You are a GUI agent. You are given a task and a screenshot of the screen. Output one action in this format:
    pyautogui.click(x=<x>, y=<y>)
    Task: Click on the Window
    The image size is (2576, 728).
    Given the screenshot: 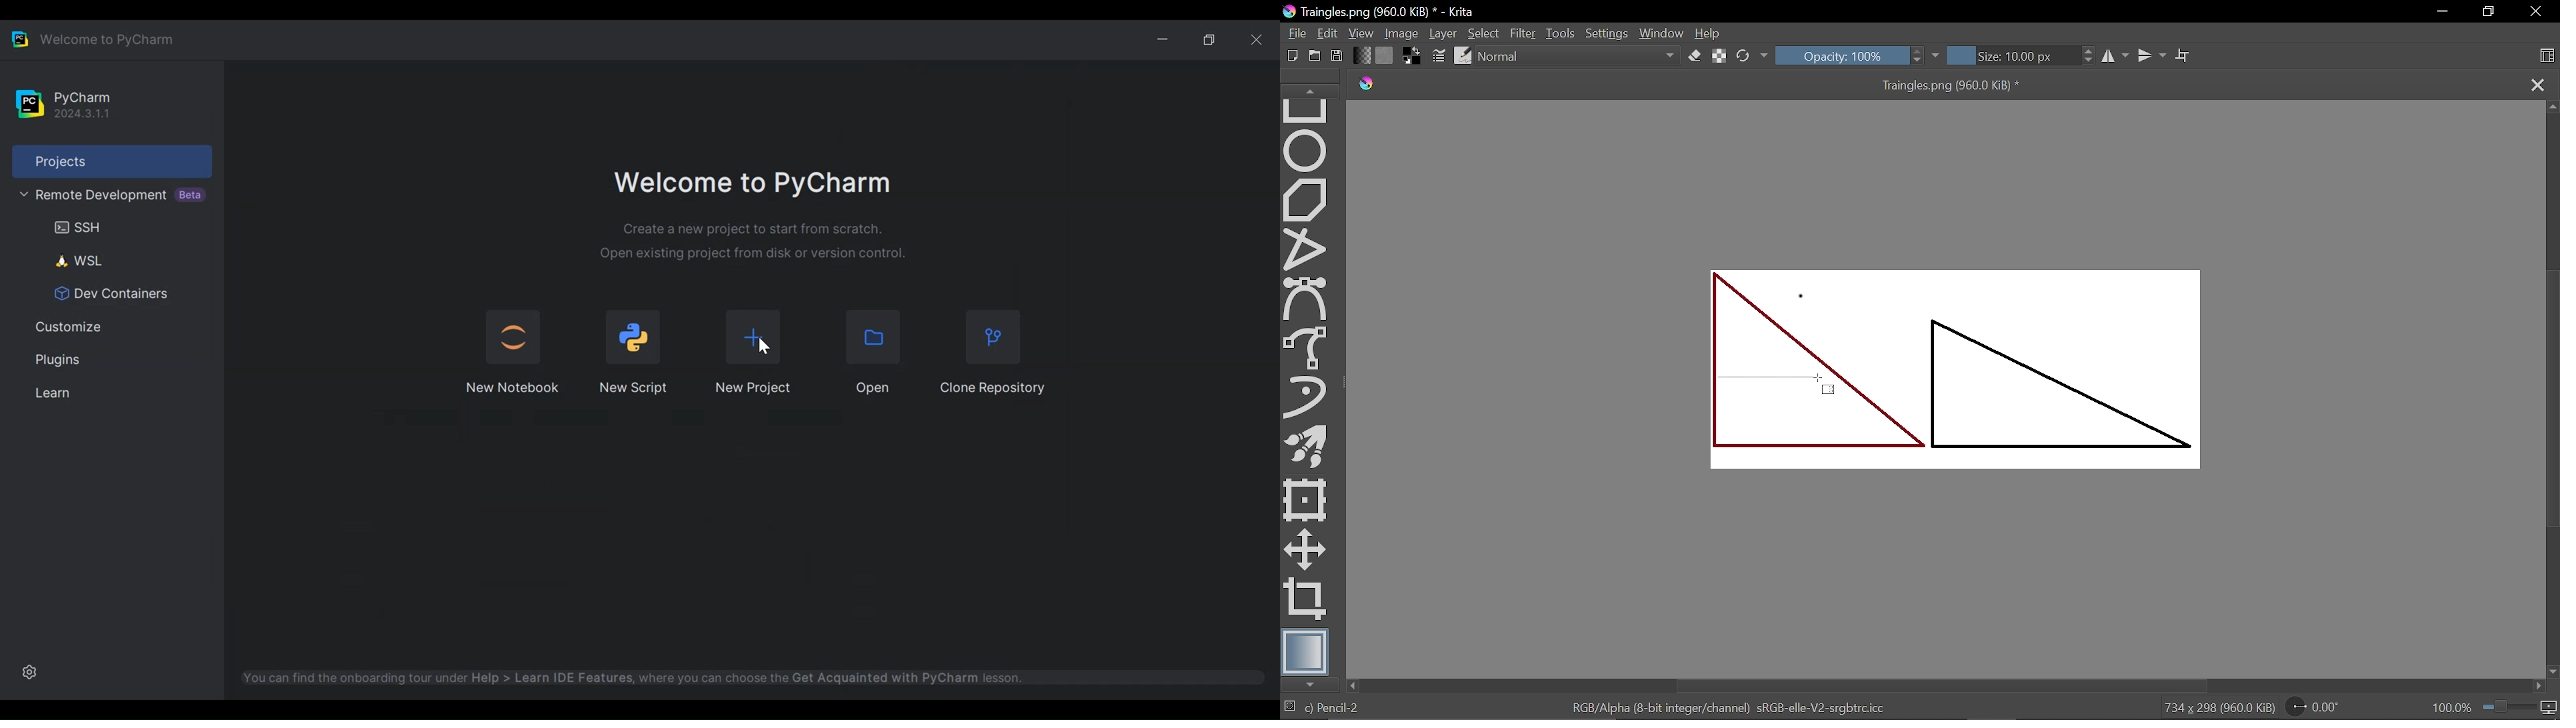 What is the action you would take?
    pyautogui.click(x=1662, y=33)
    